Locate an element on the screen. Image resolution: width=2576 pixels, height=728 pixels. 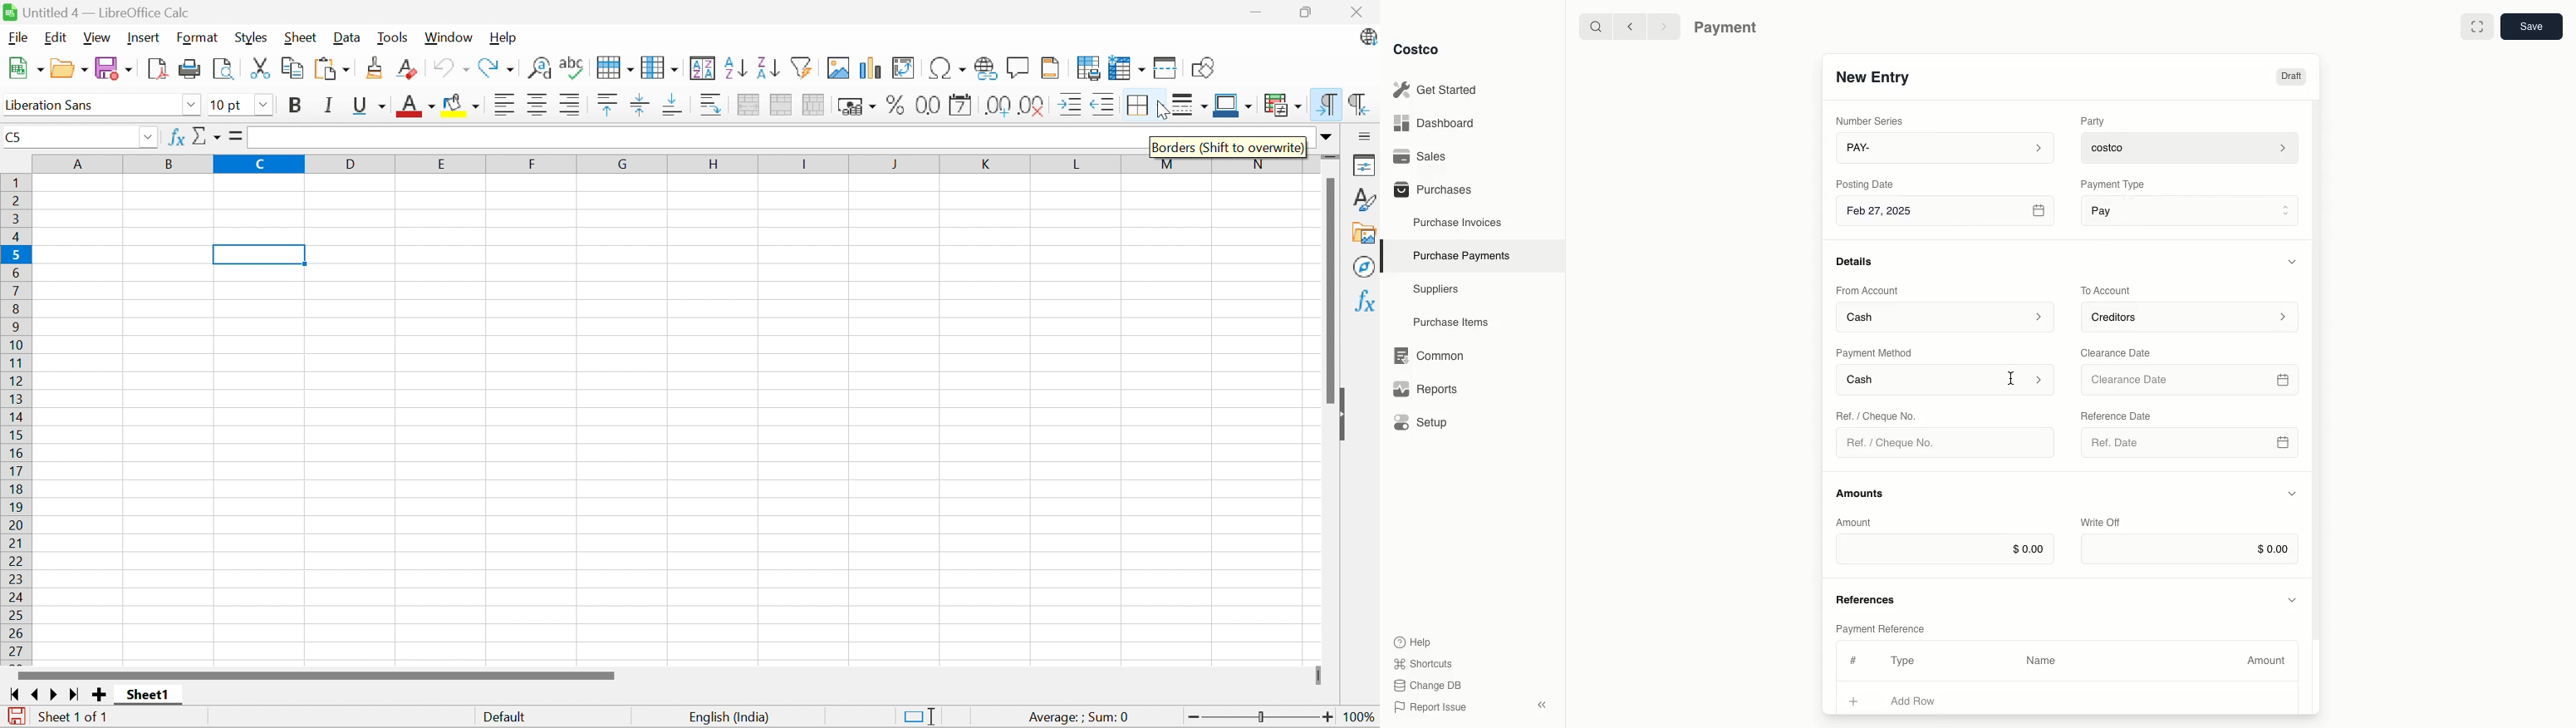
Cone formatting is located at coordinates (376, 68).